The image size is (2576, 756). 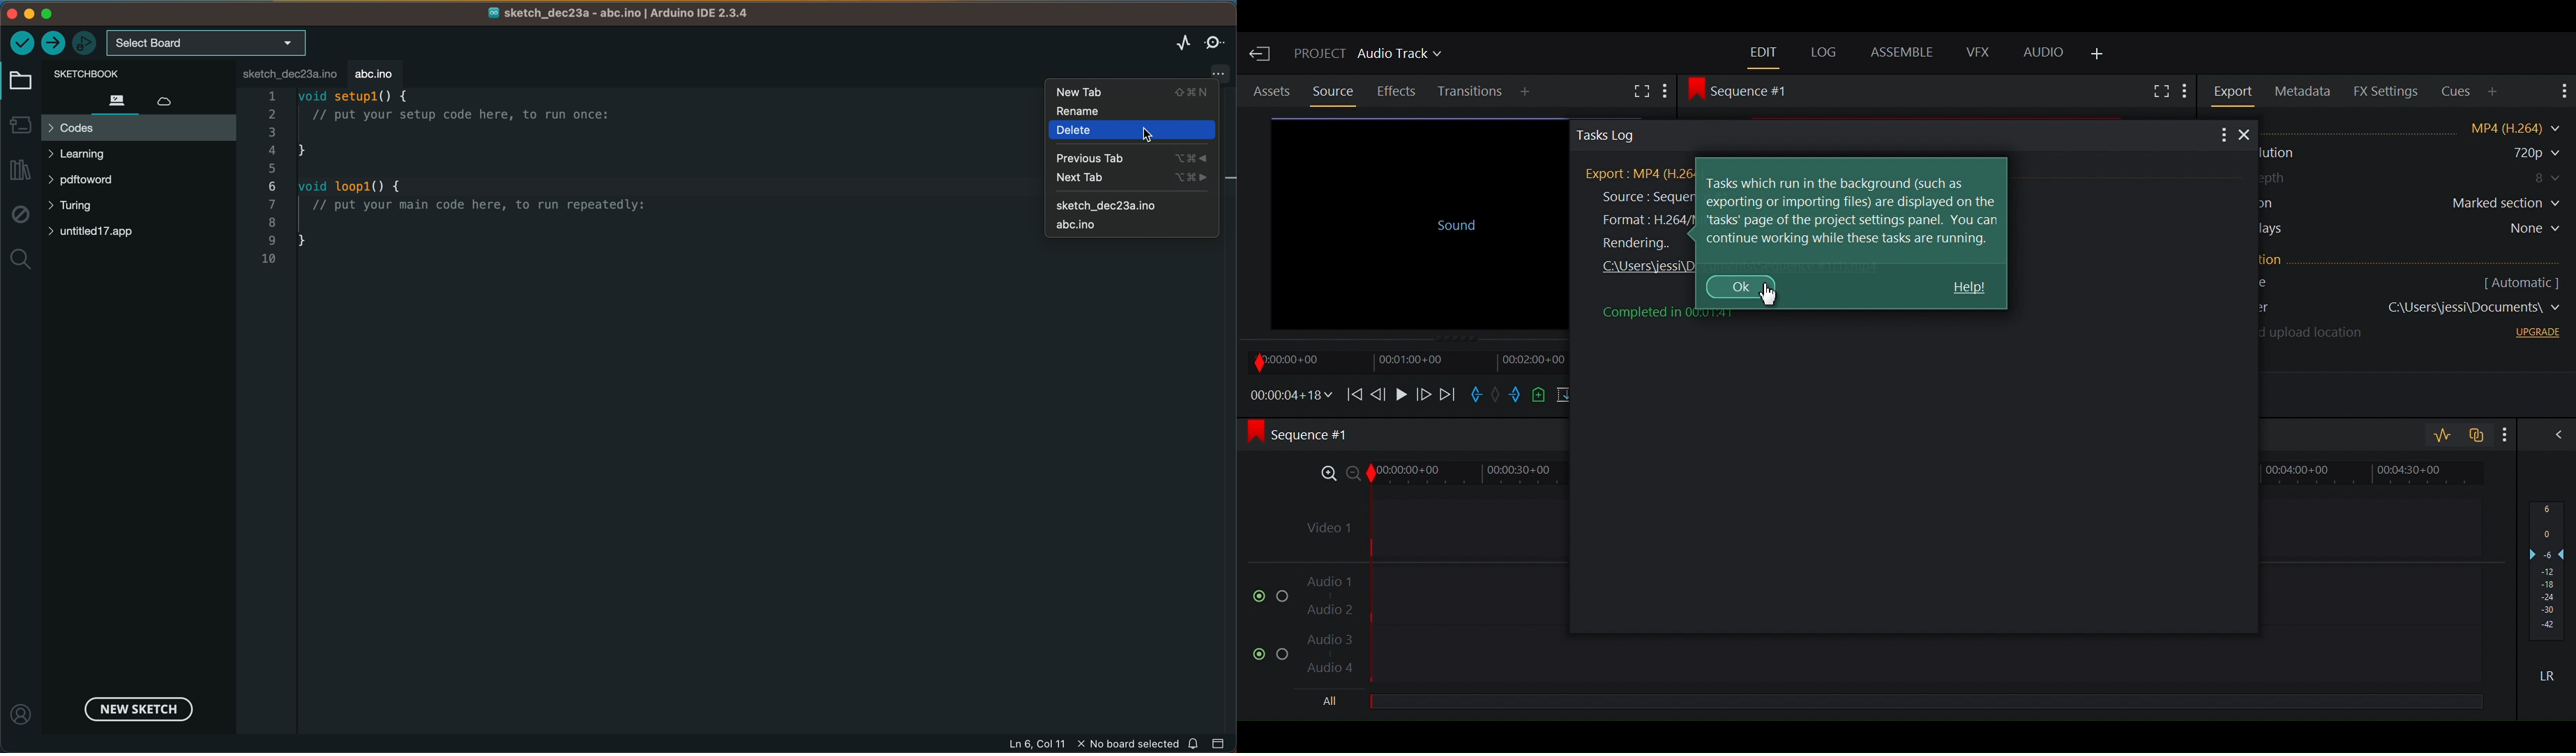 I want to click on Toggle audio track sync, so click(x=2473, y=434).